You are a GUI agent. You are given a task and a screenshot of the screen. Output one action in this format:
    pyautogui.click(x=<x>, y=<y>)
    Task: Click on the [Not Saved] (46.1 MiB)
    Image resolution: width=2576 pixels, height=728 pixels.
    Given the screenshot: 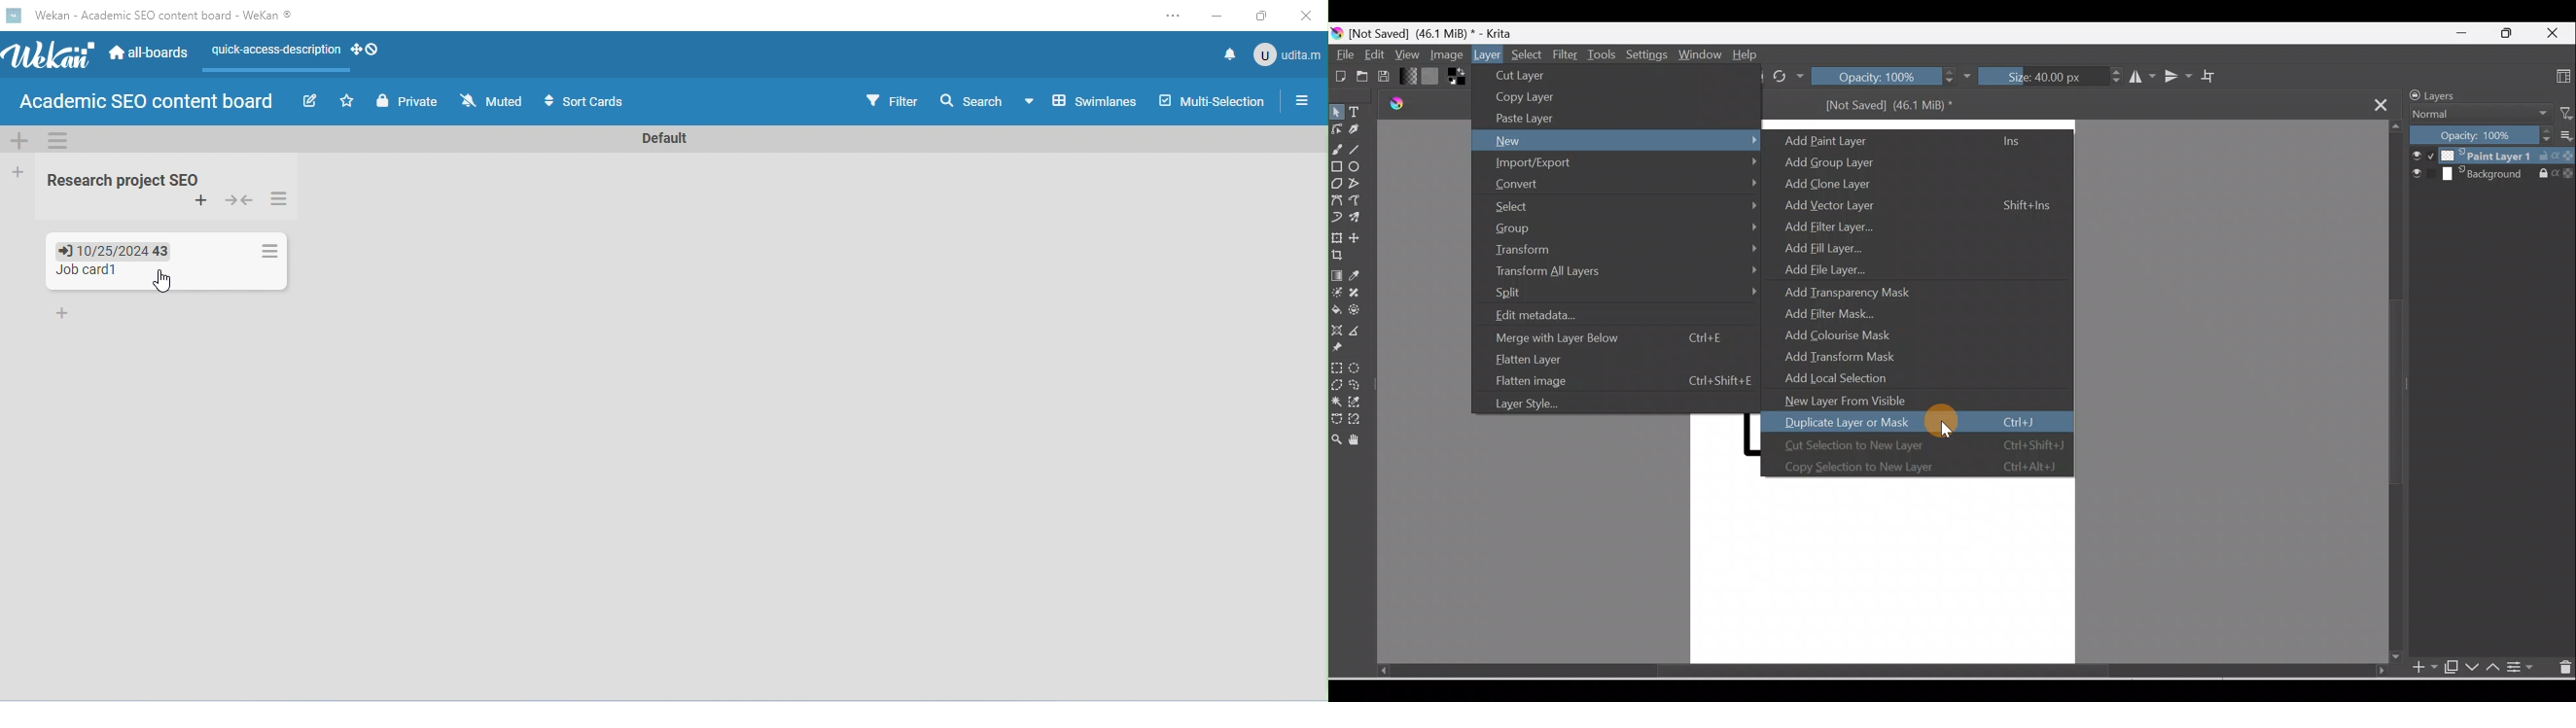 What is the action you would take?
    pyautogui.click(x=1894, y=109)
    